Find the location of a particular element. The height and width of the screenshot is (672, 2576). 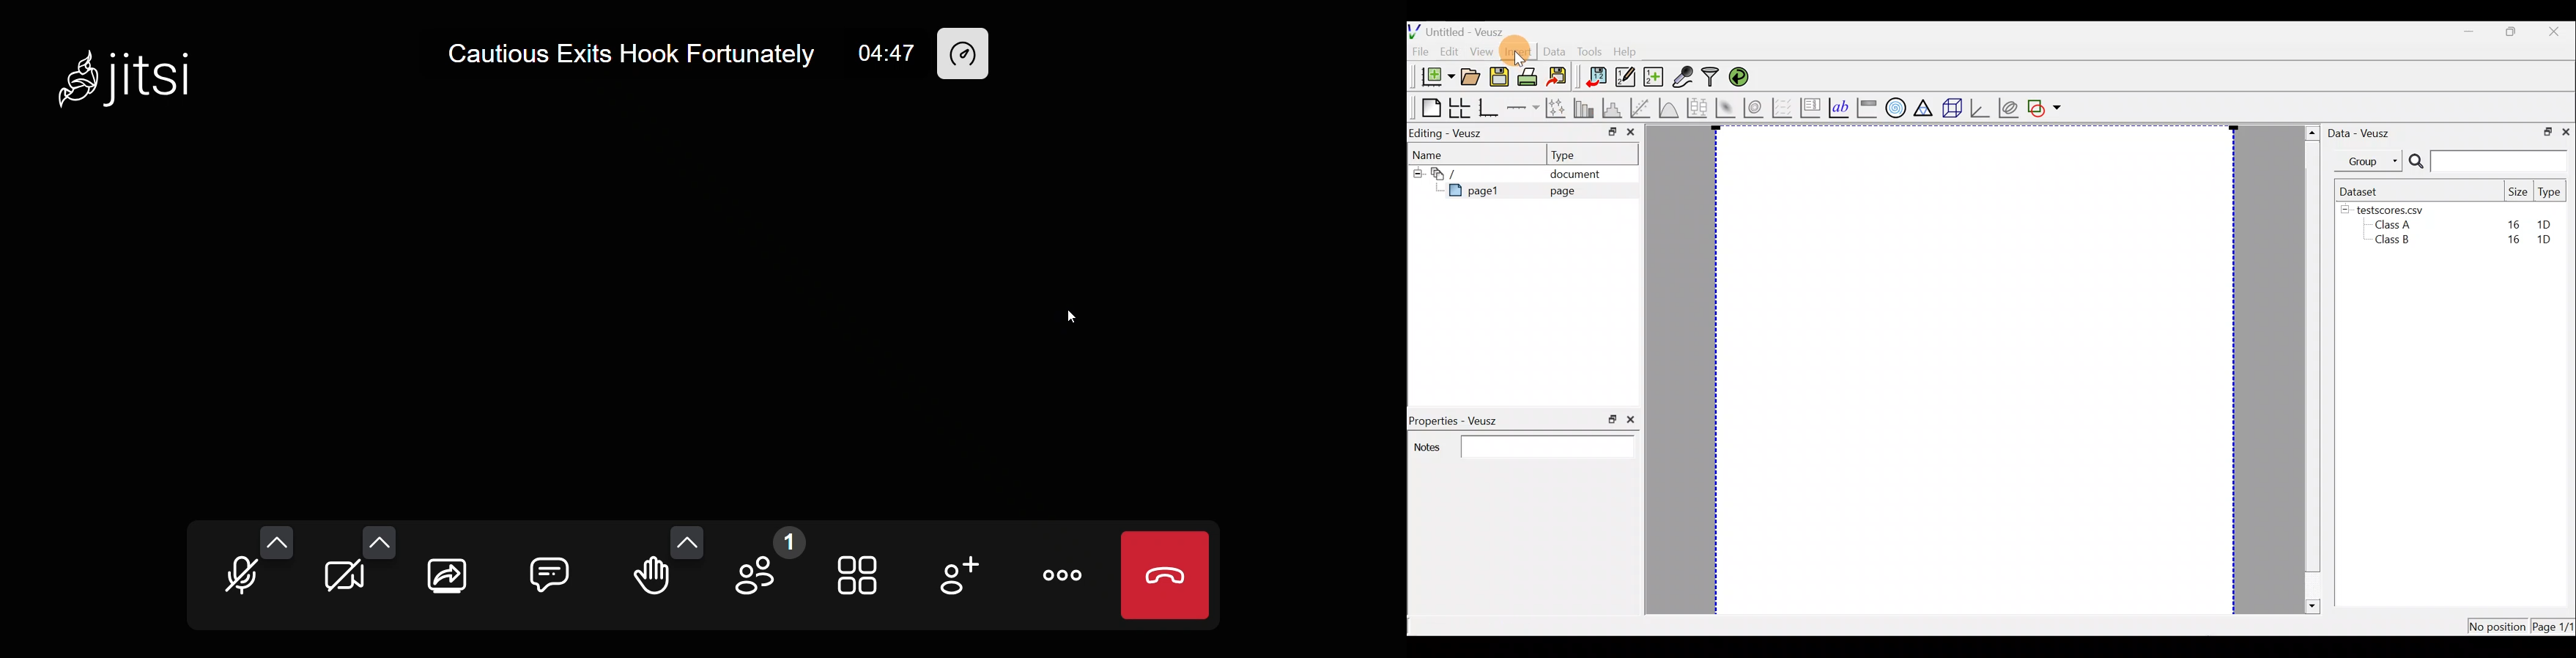

chat is located at coordinates (547, 570).